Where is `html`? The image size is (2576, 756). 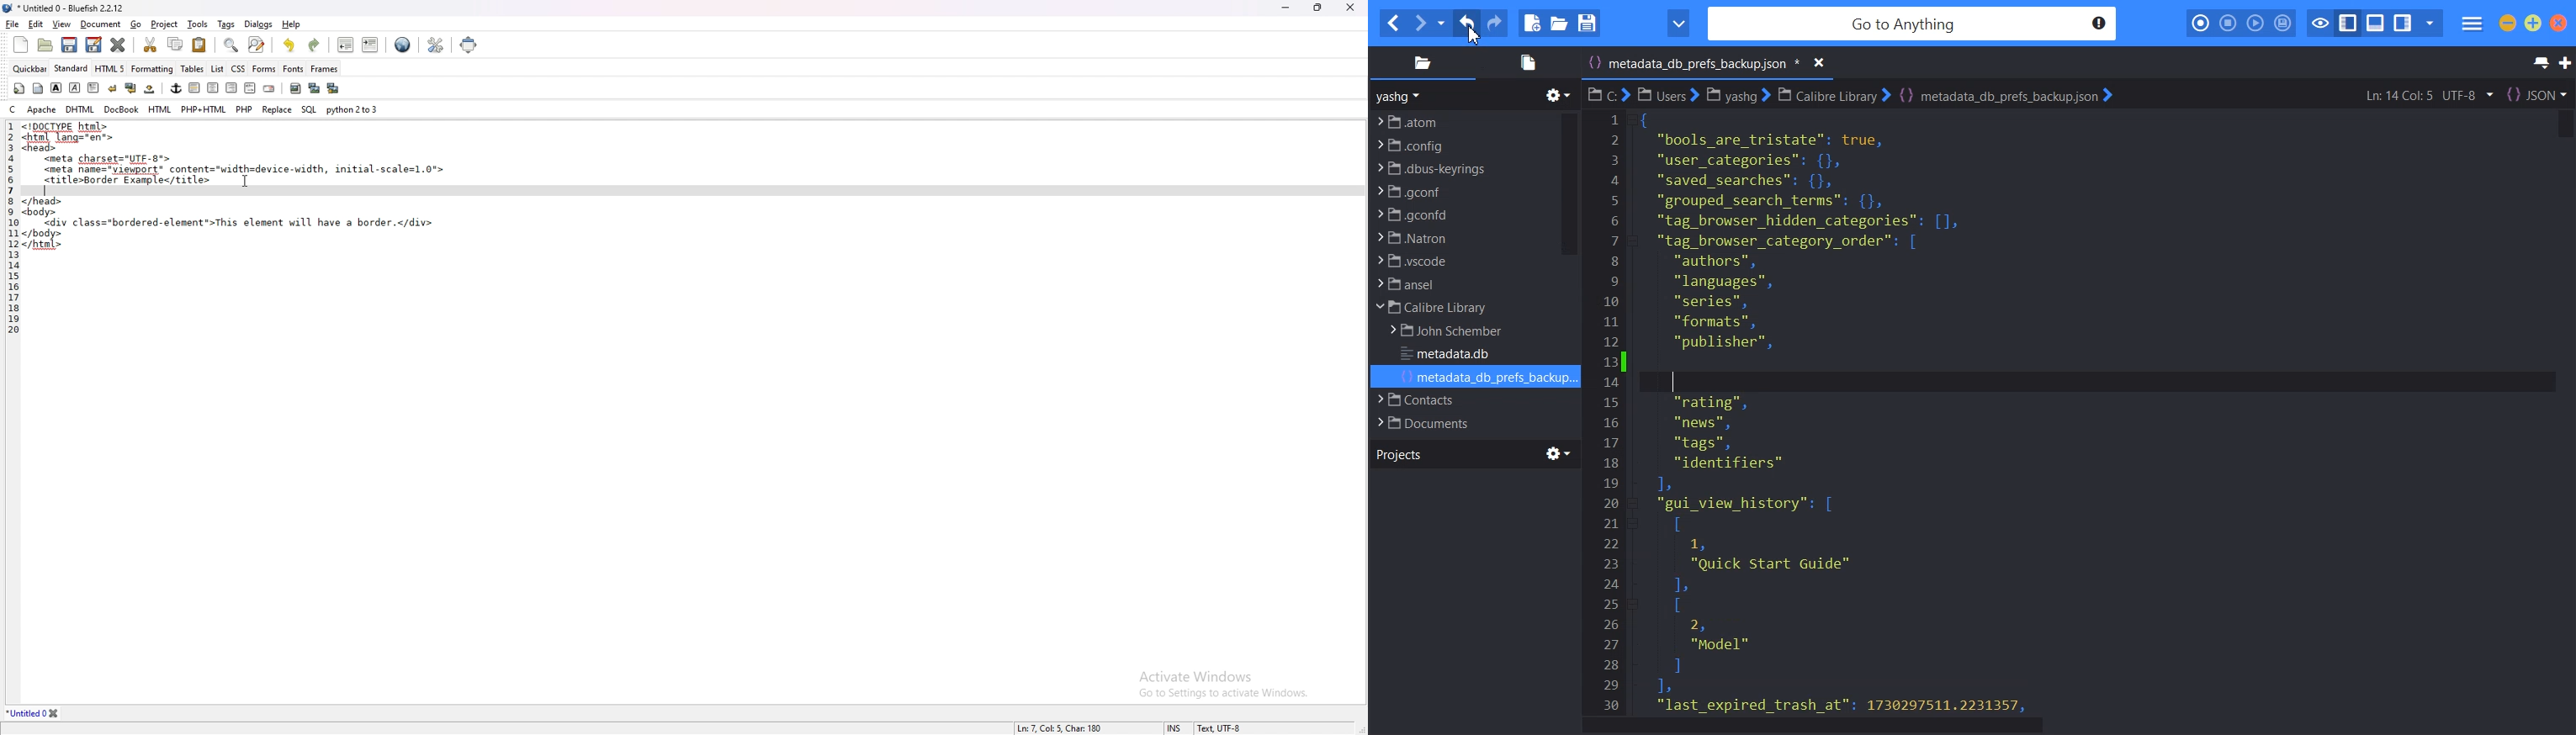 html is located at coordinates (161, 110).